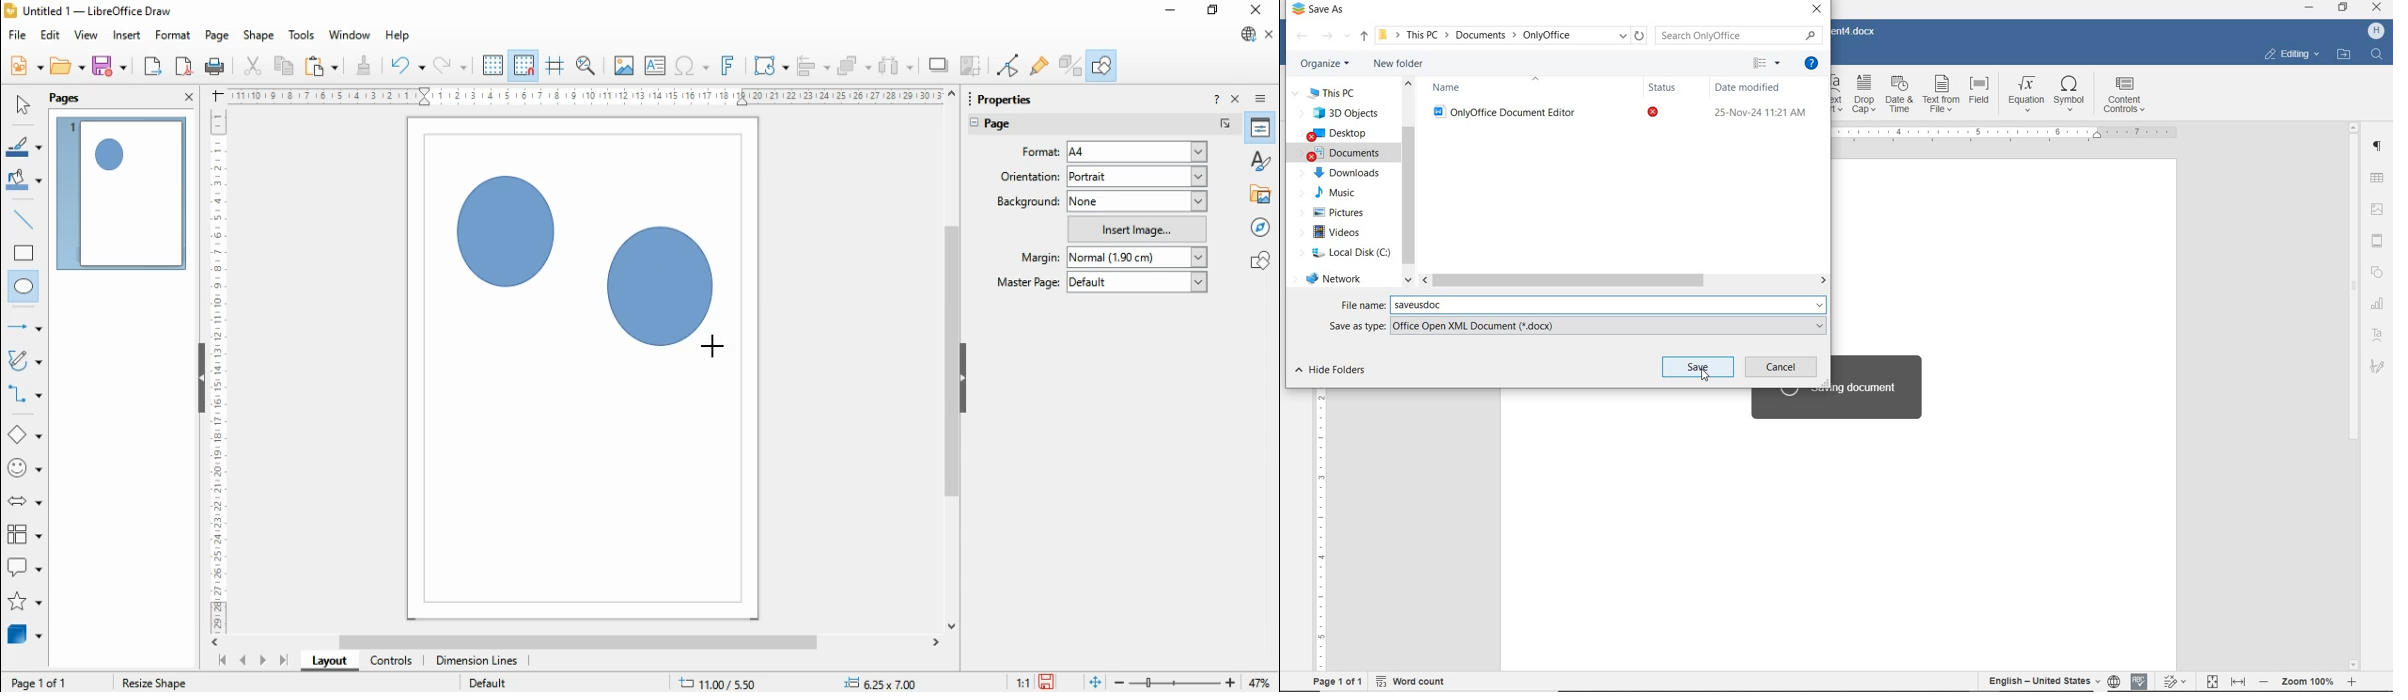 The height and width of the screenshot is (700, 2408). I want to click on export directly as PDF, so click(183, 66).